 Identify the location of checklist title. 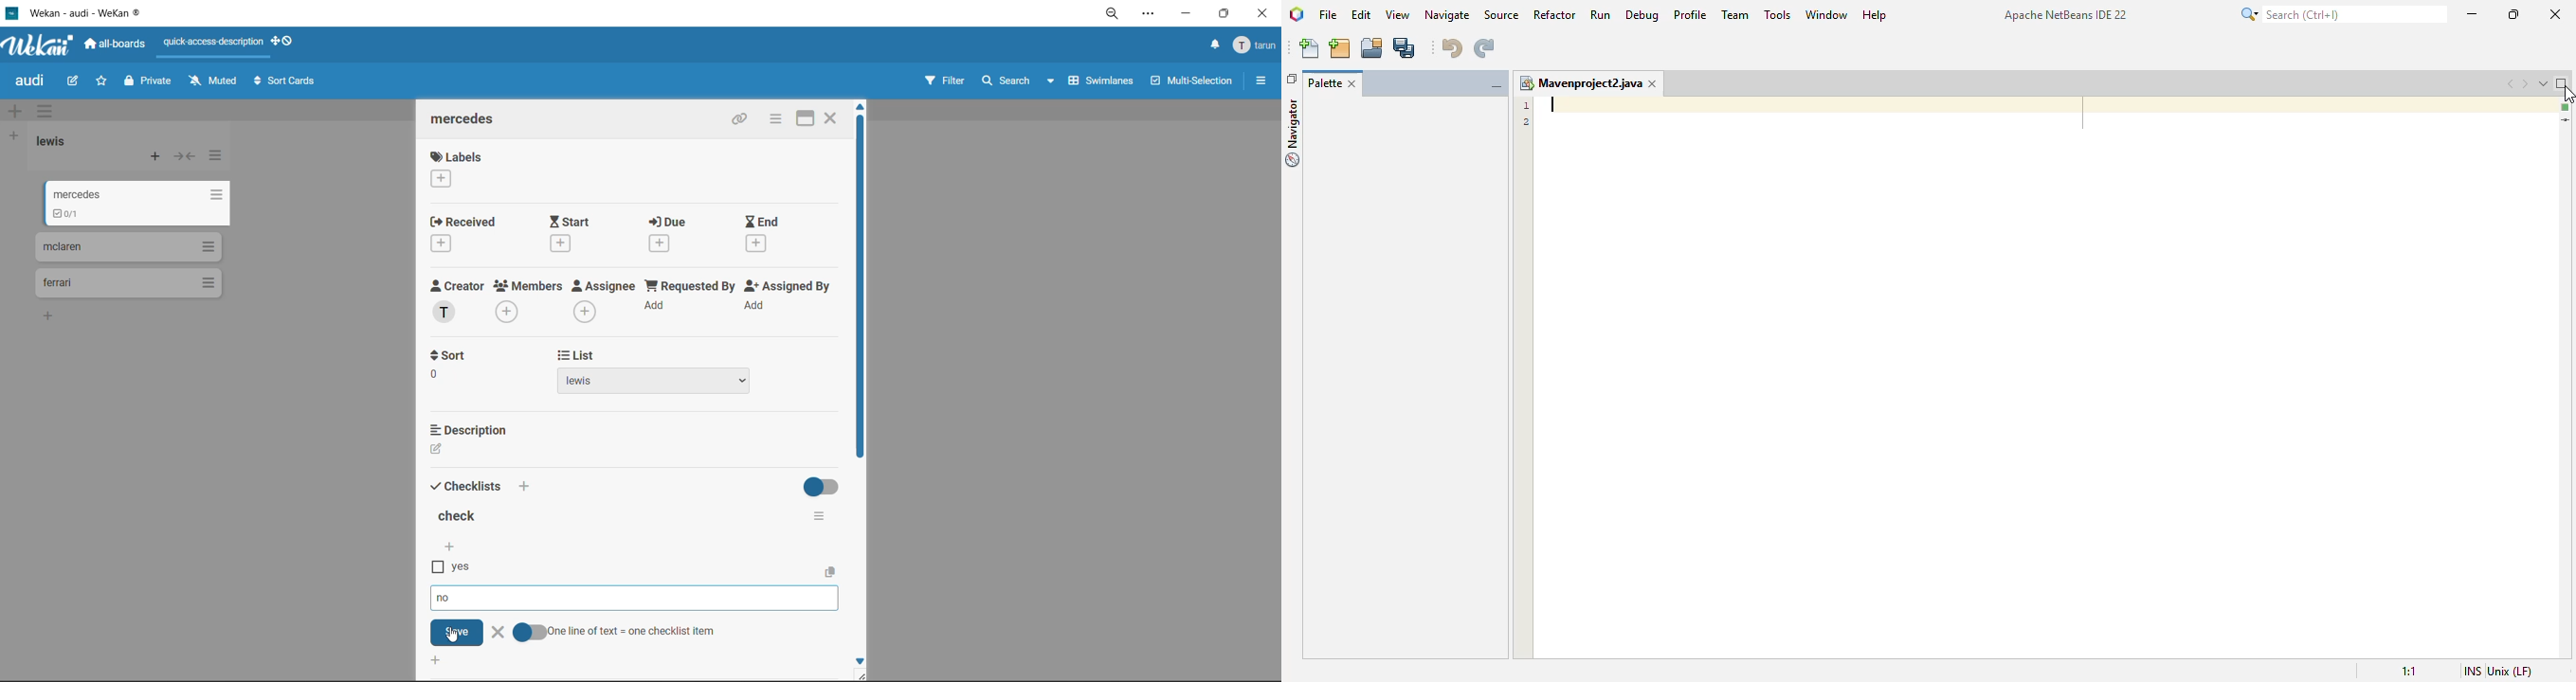
(460, 518).